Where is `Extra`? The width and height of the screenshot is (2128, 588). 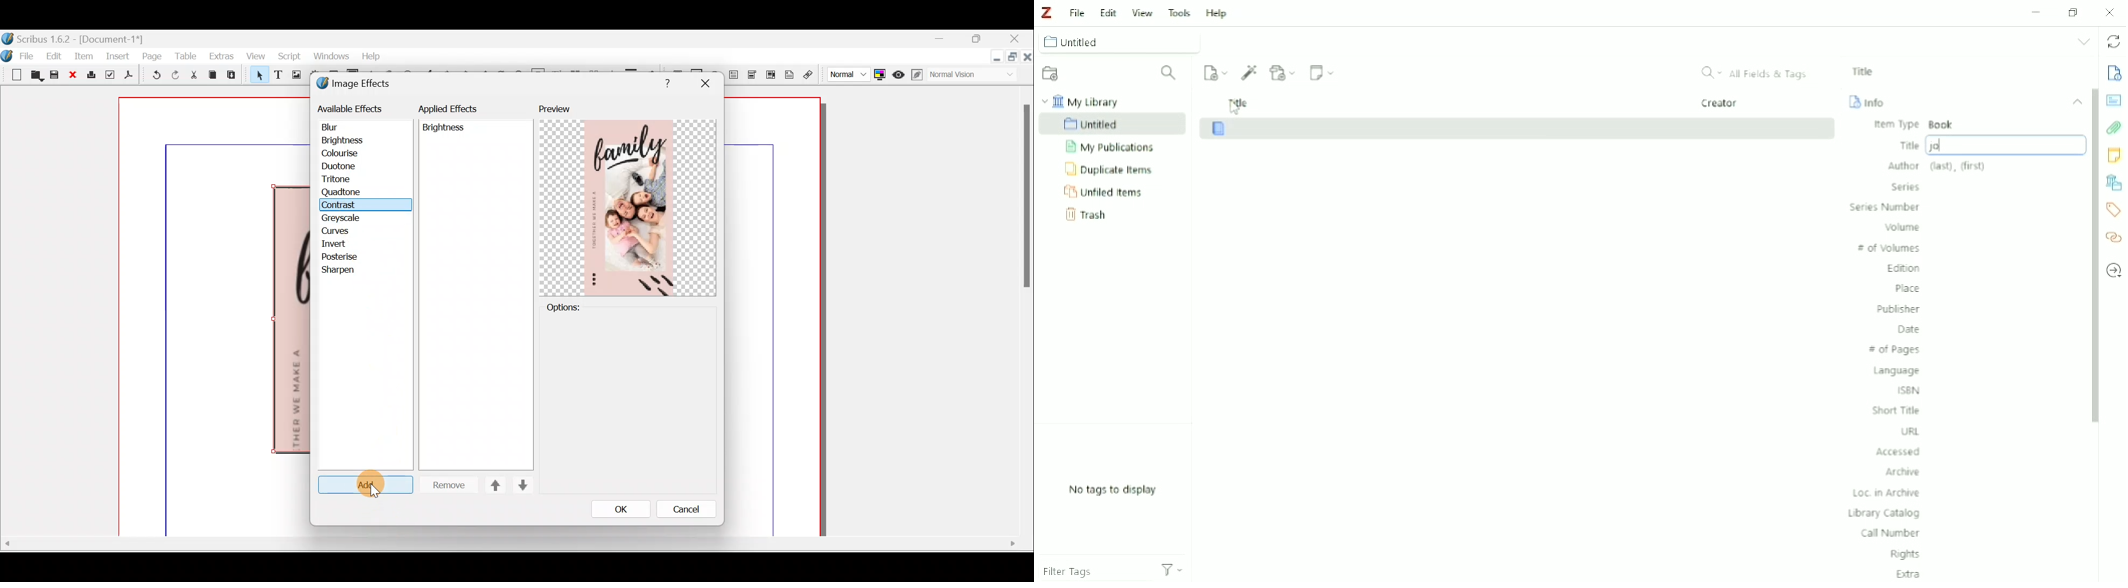
Extra is located at coordinates (1909, 573).